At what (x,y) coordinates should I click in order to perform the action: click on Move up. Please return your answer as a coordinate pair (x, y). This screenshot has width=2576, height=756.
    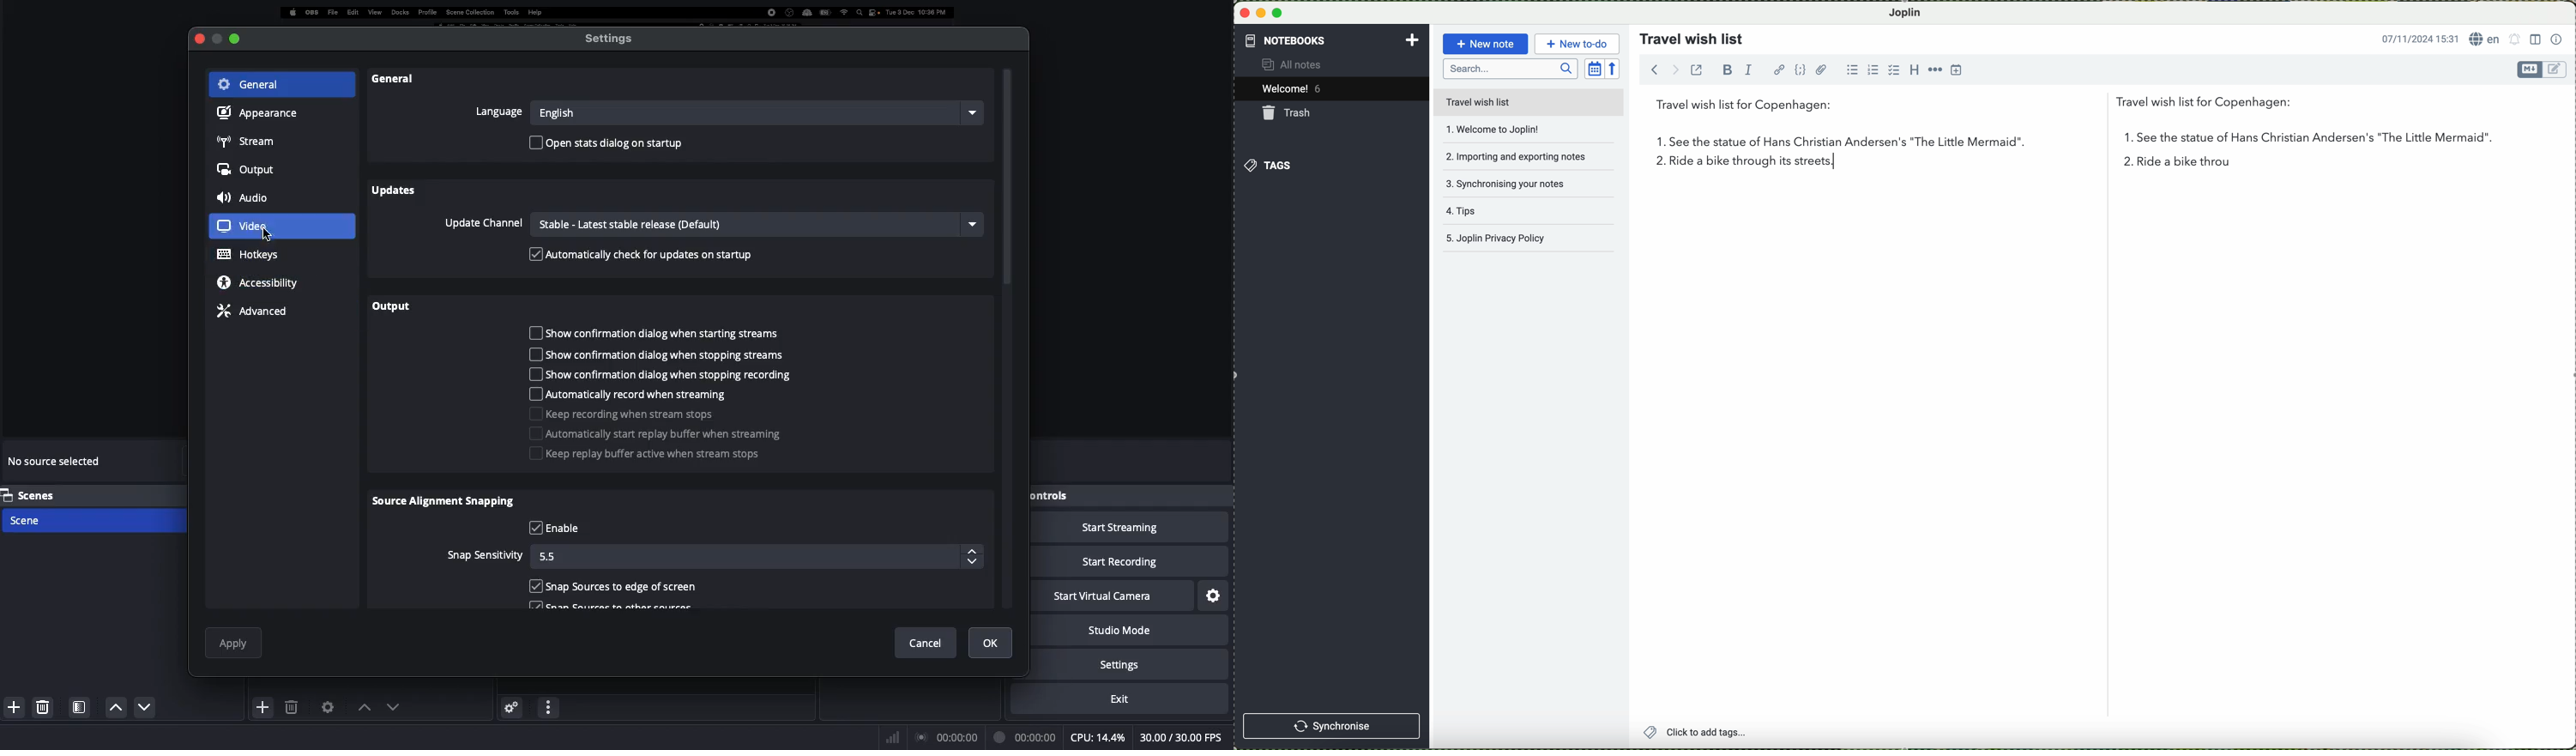
    Looking at the image, I should click on (361, 707).